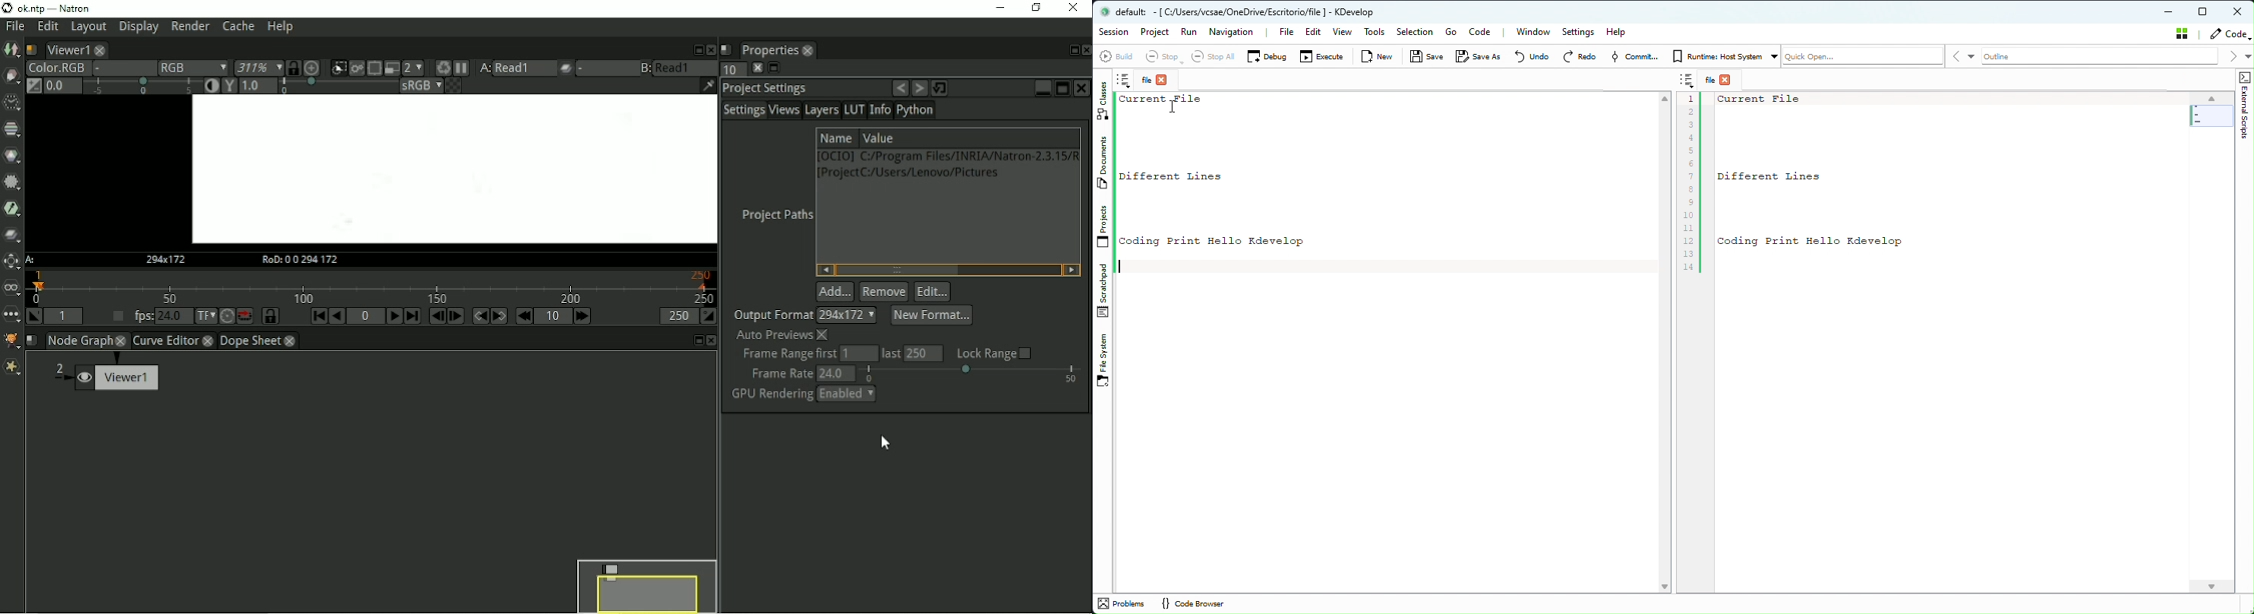  Describe the element at coordinates (1192, 35) in the screenshot. I see `Run` at that location.